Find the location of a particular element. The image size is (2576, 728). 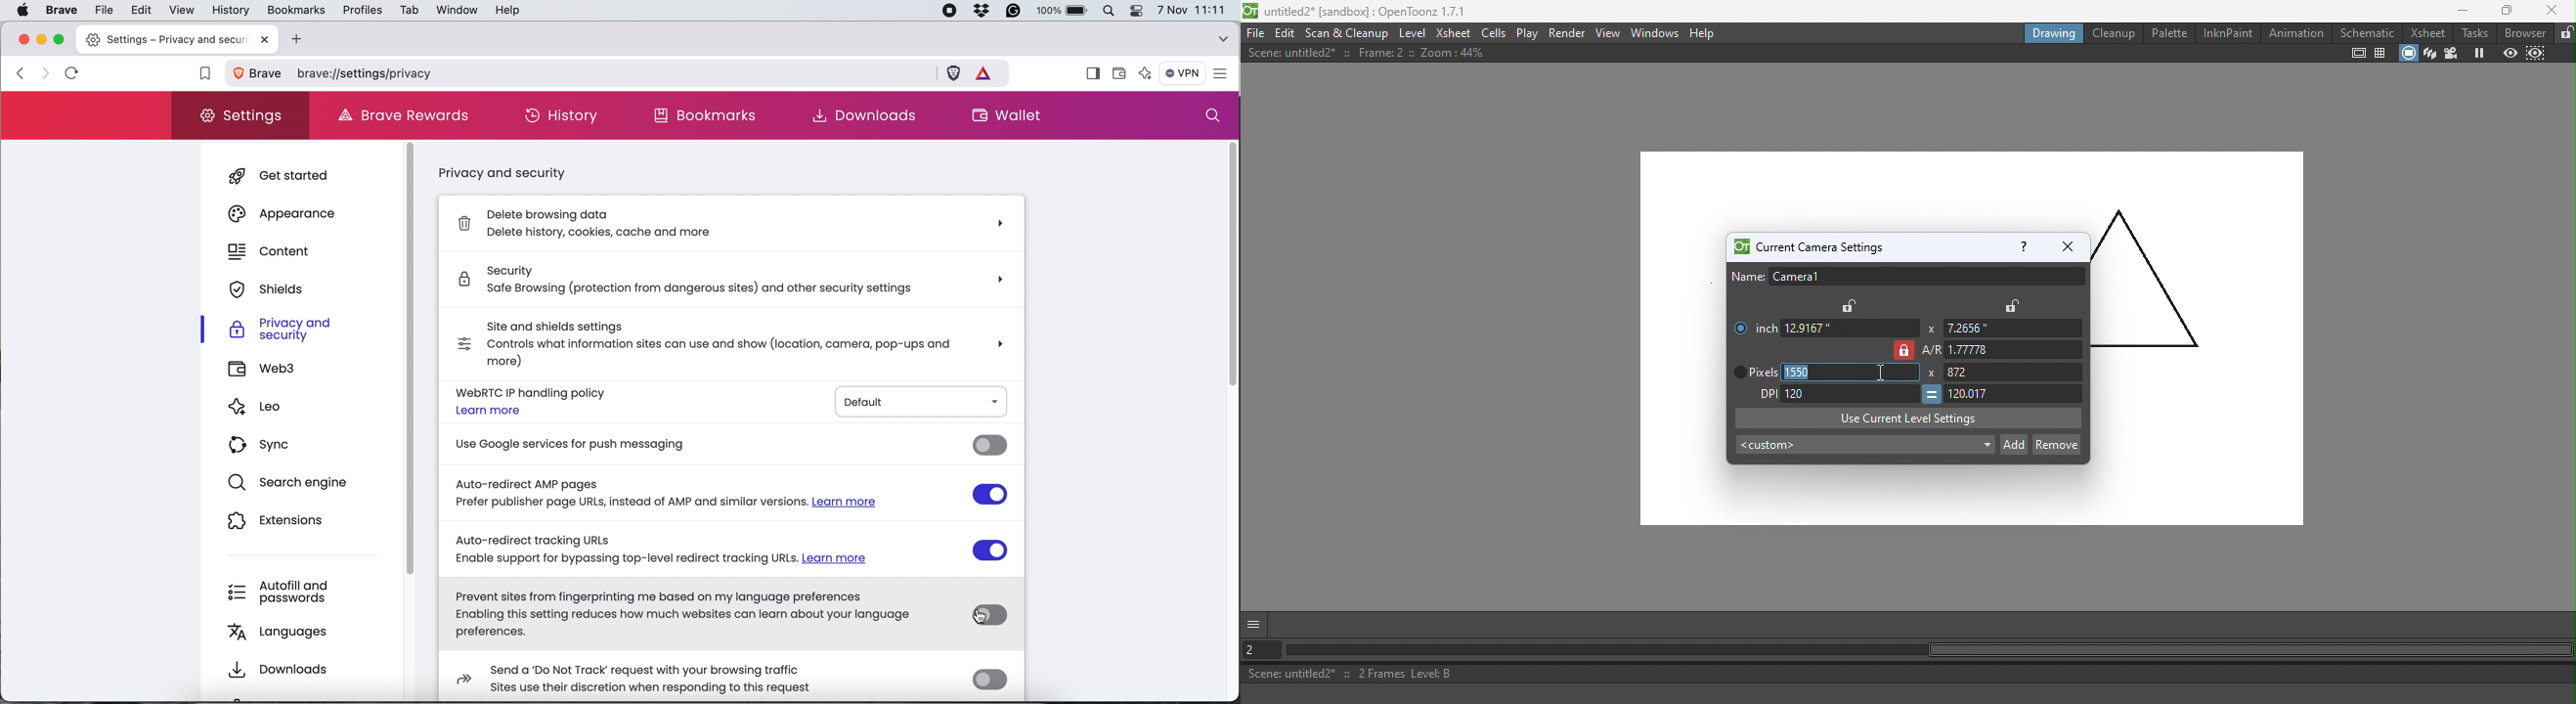

enter dimension is located at coordinates (1850, 328).